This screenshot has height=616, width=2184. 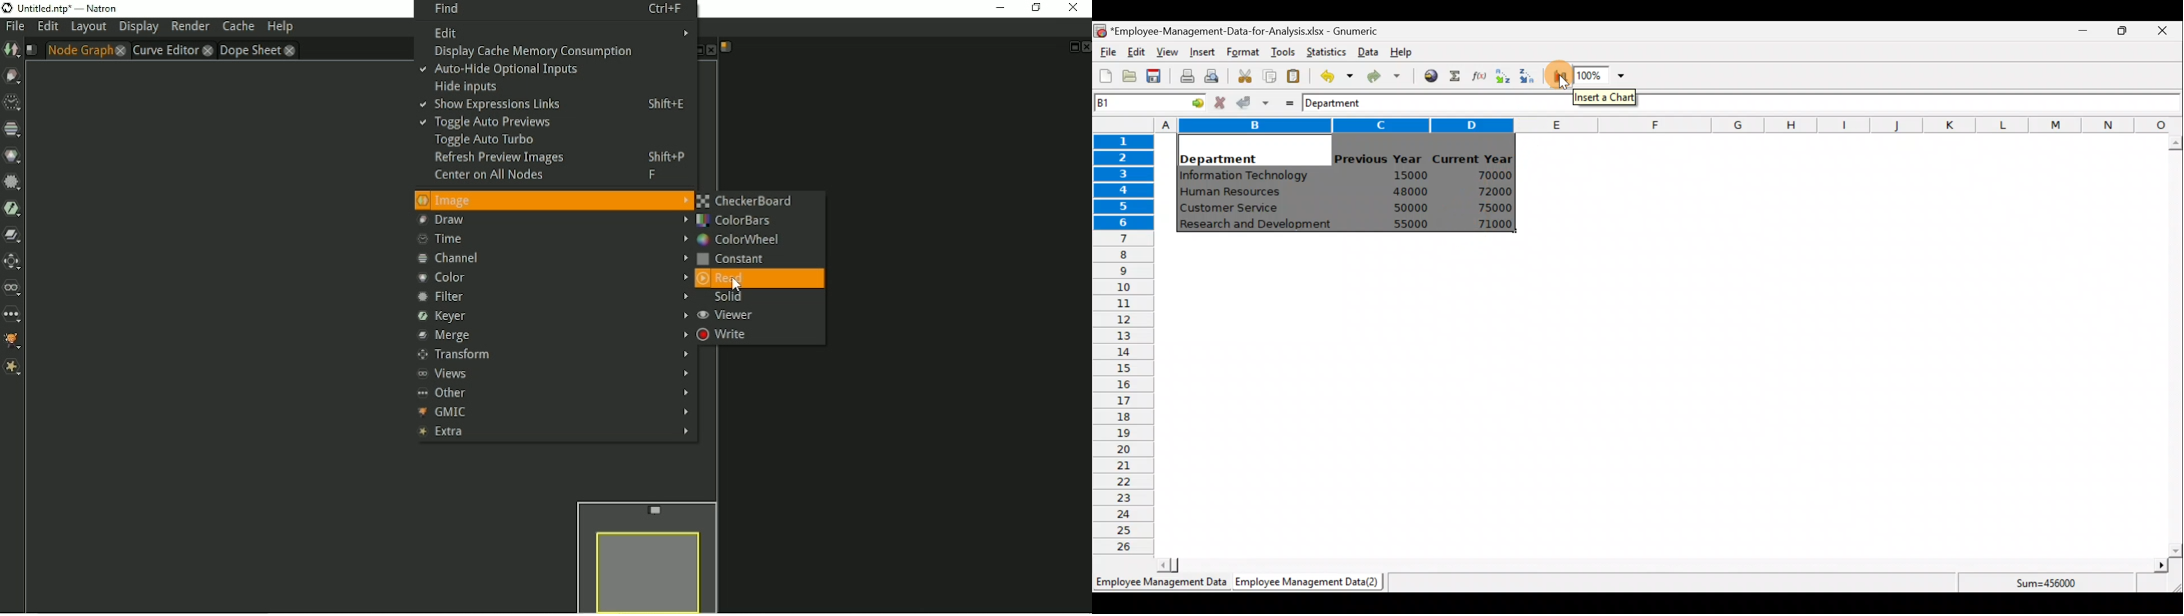 What do you see at coordinates (1412, 224) in the screenshot?
I see `55000` at bounding box center [1412, 224].